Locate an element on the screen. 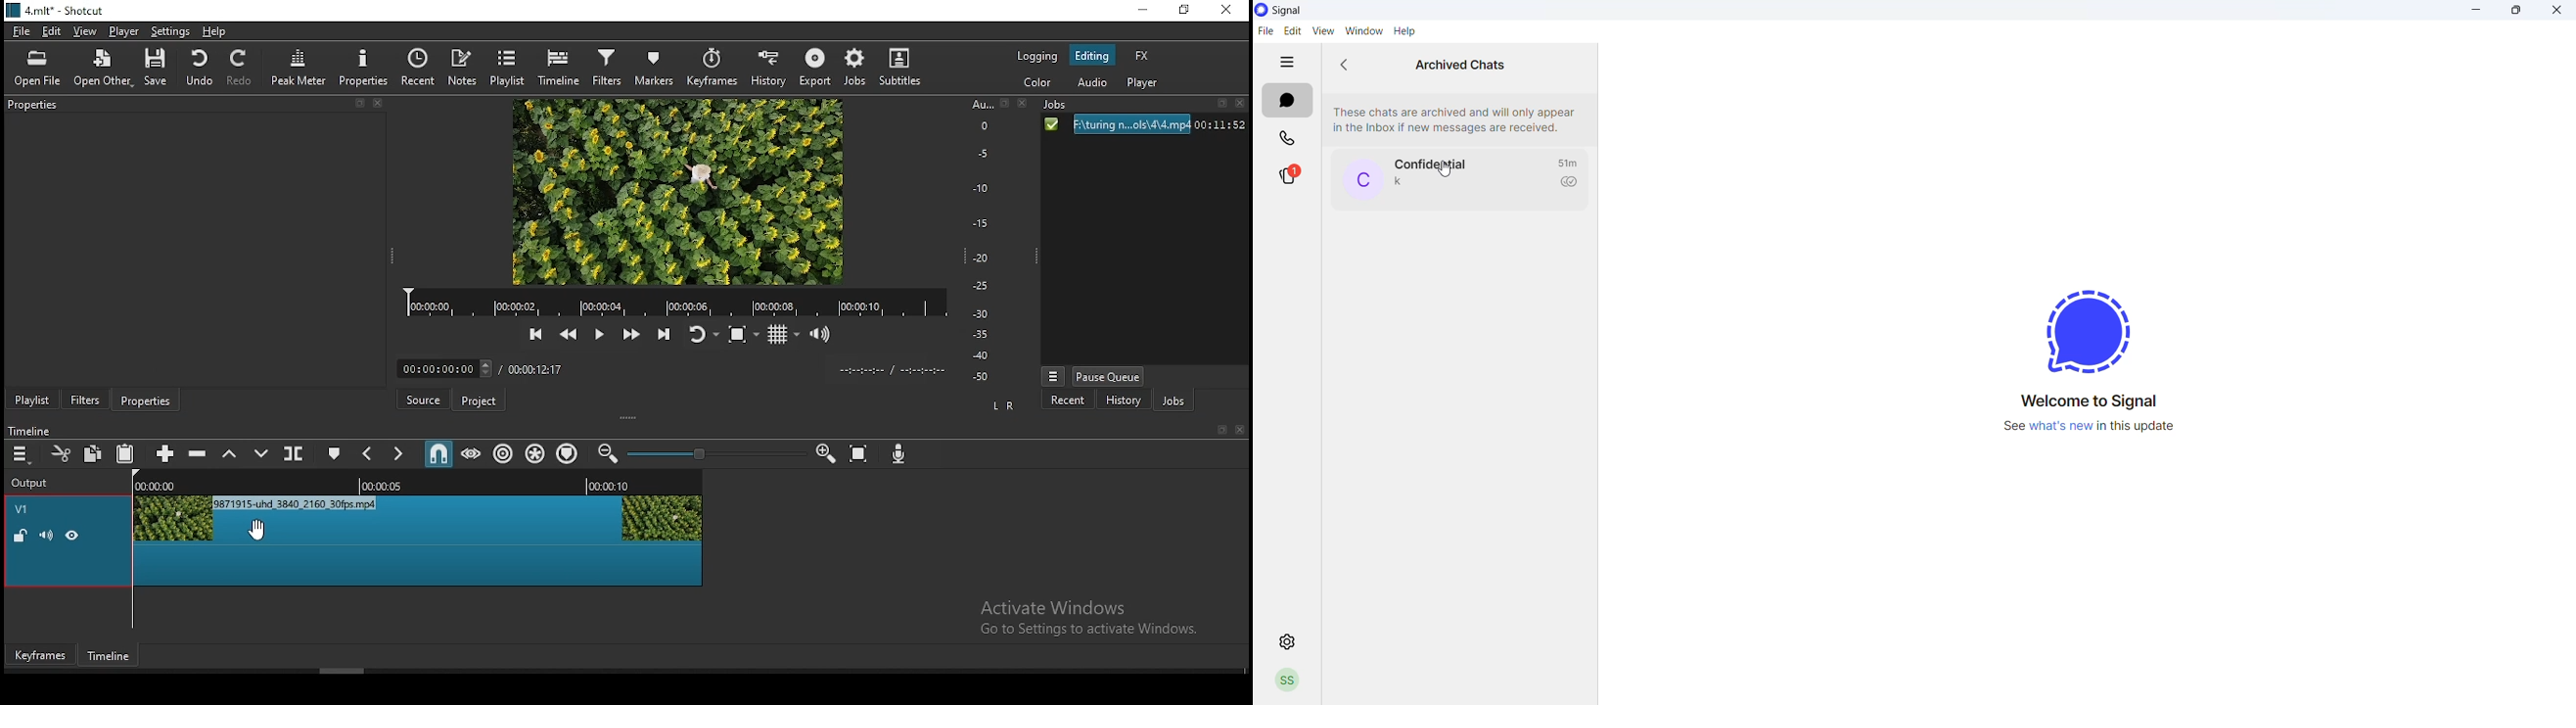 This screenshot has width=2576, height=728. player is located at coordinates (1143, 83).